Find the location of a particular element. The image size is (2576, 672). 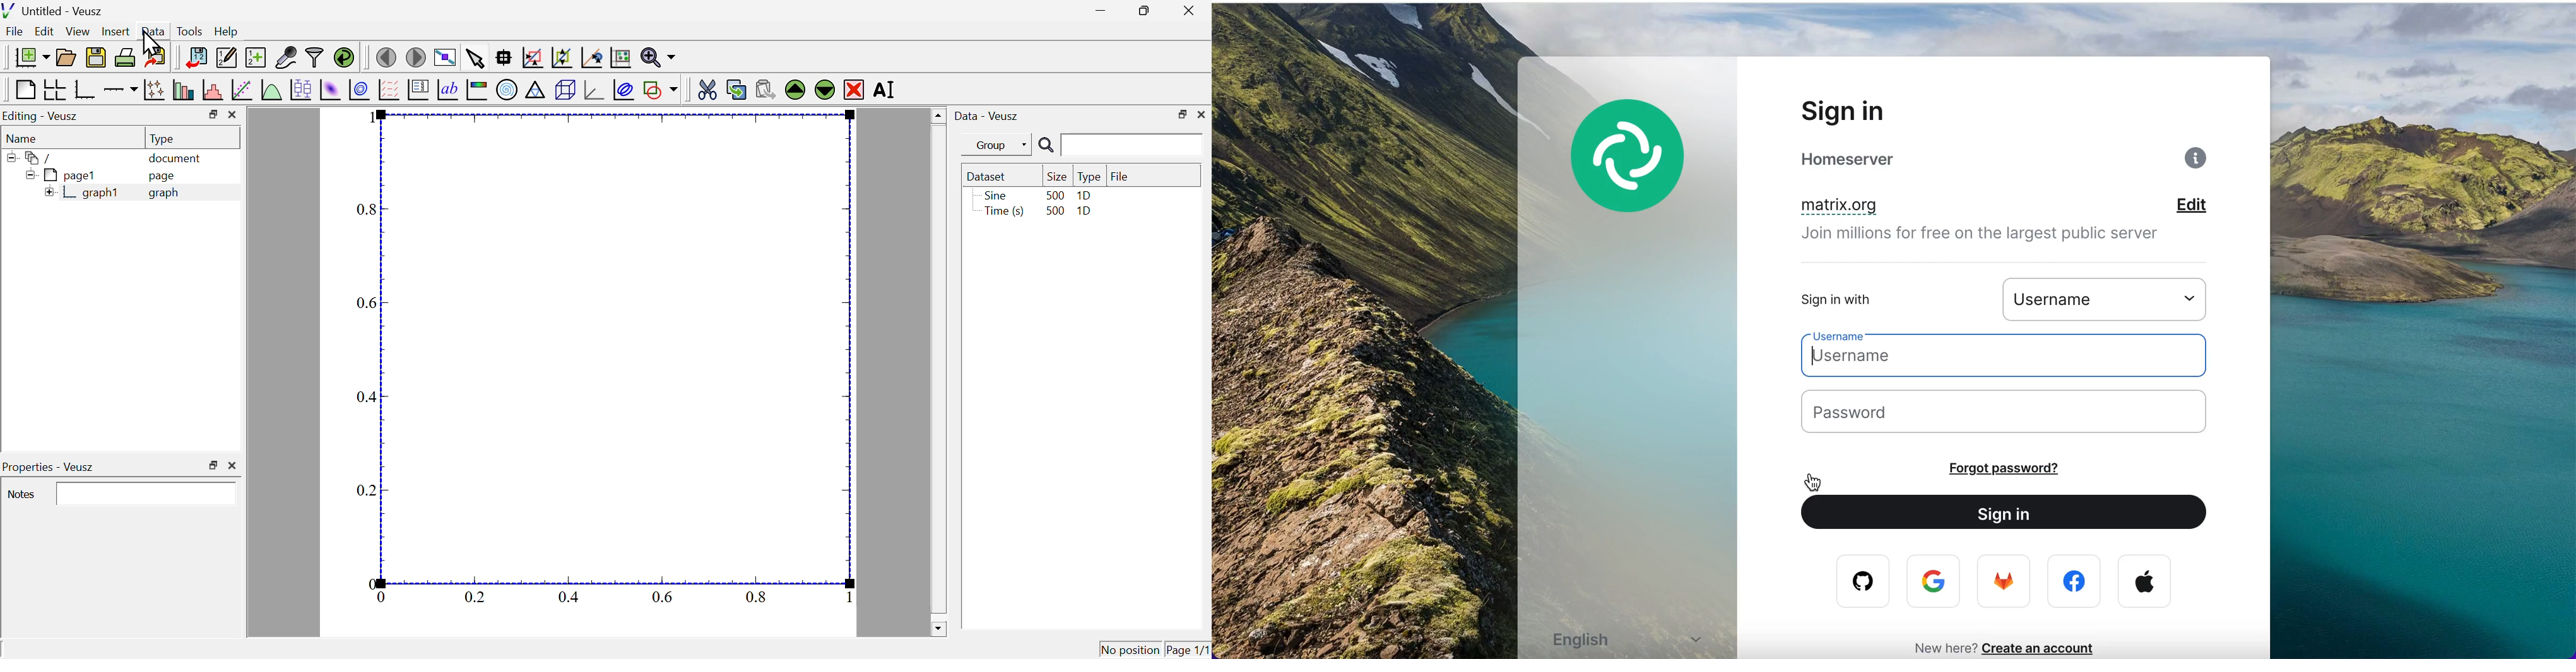

group is located at coordinates (990, 145).